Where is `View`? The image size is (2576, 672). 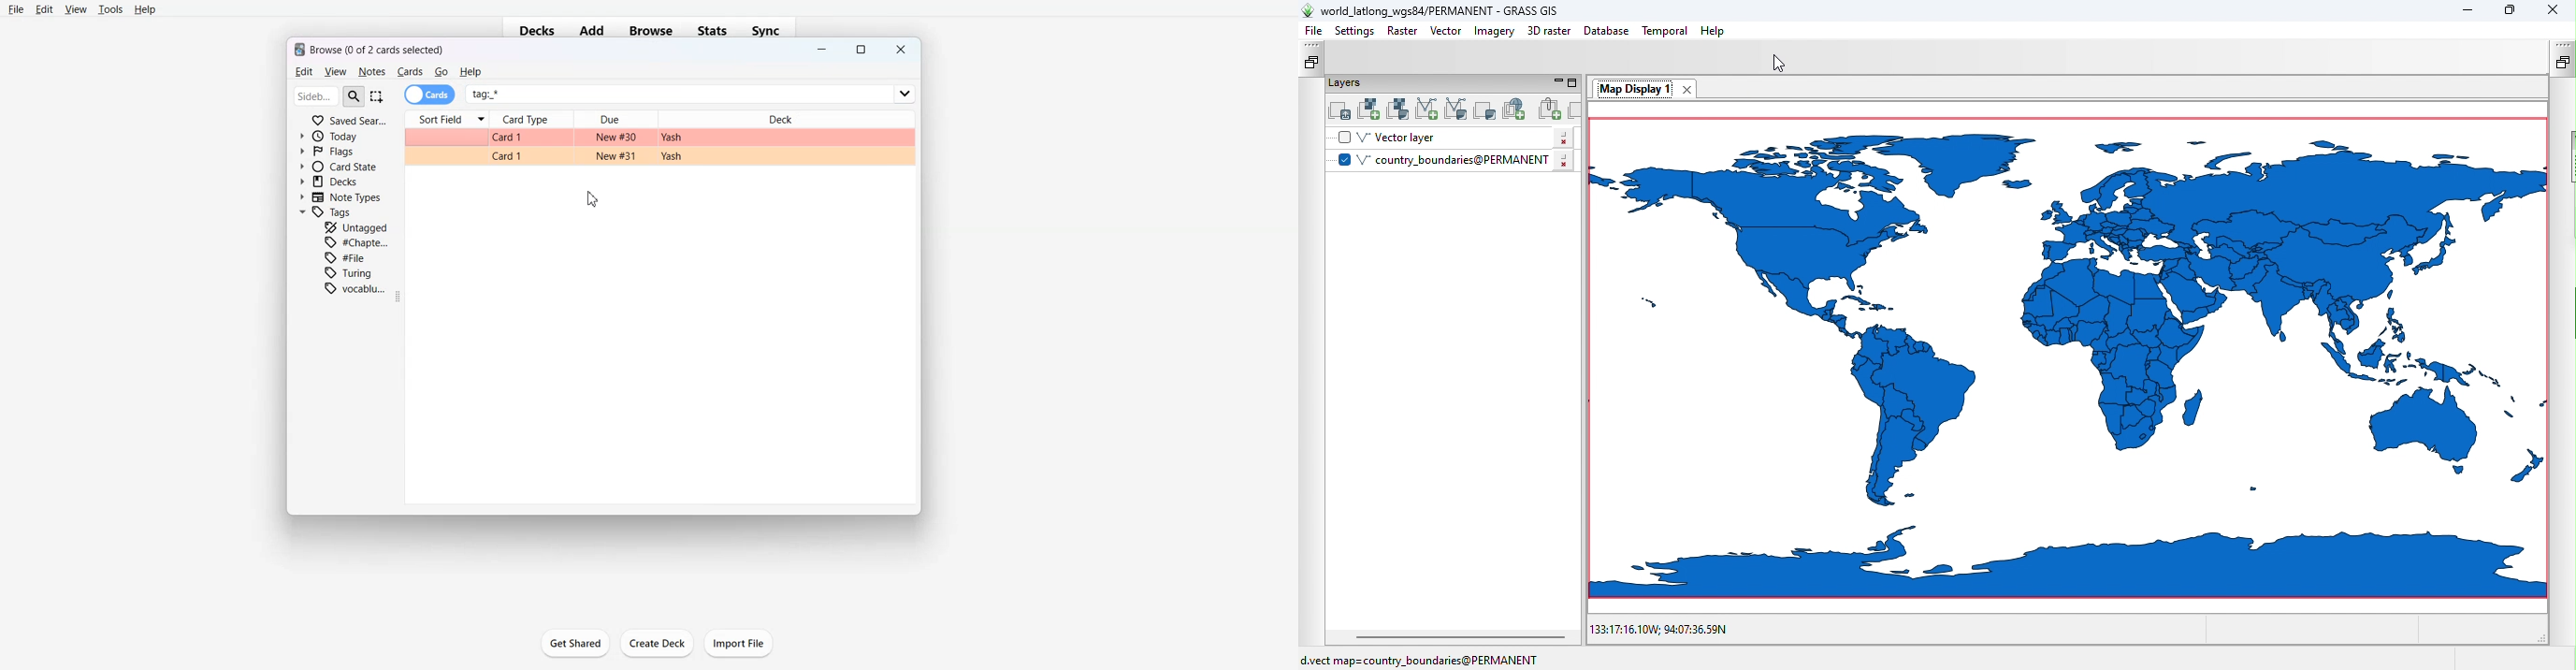
View is located at coordinates (335, 72).